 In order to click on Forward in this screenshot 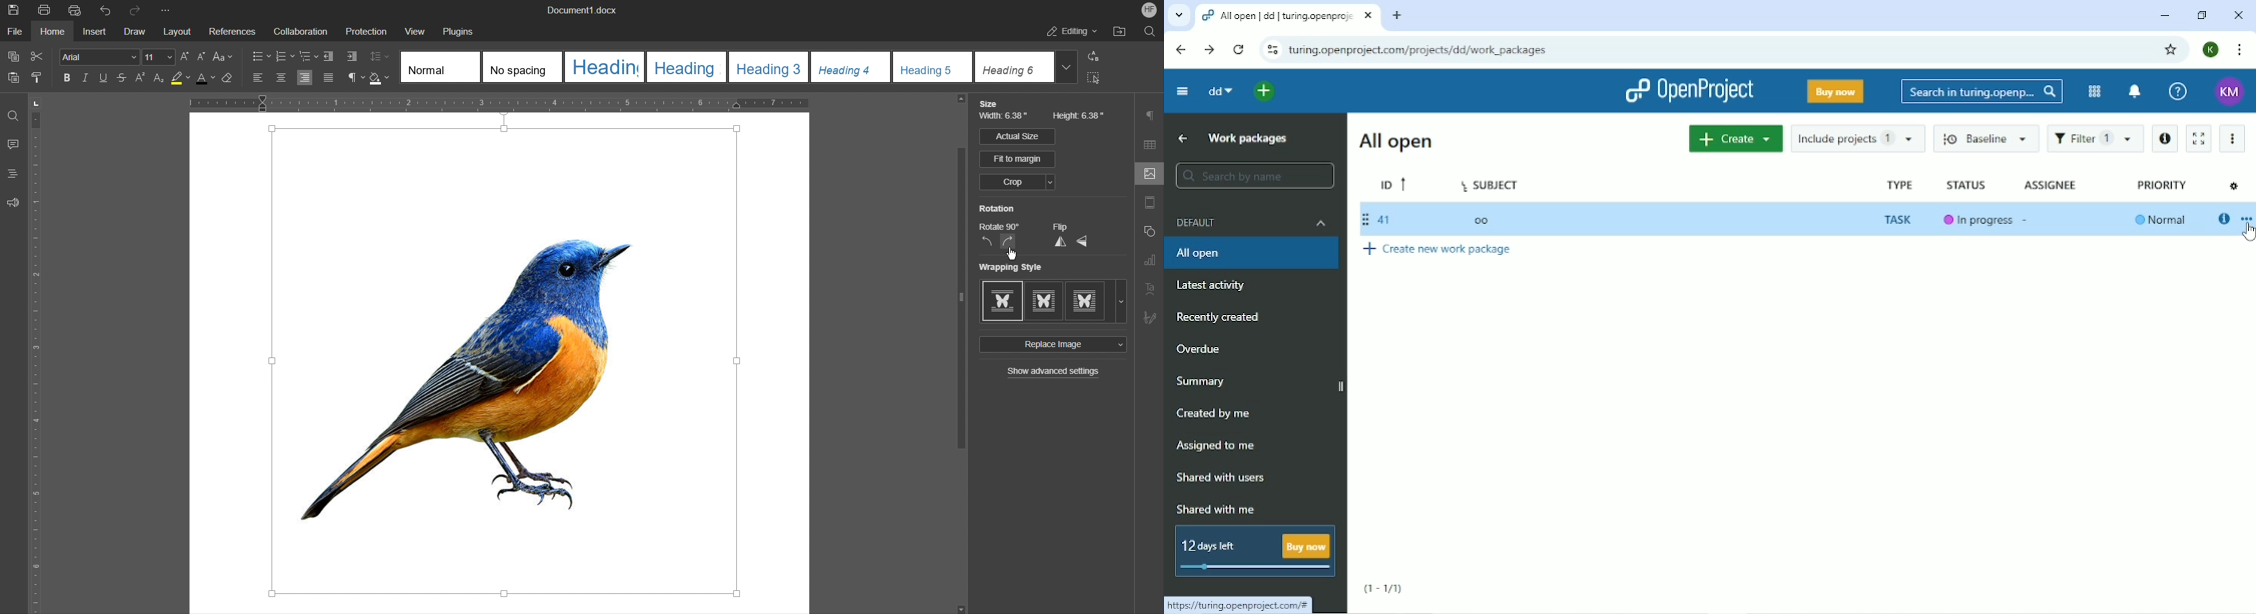, I will do `click(1209, 50)`.